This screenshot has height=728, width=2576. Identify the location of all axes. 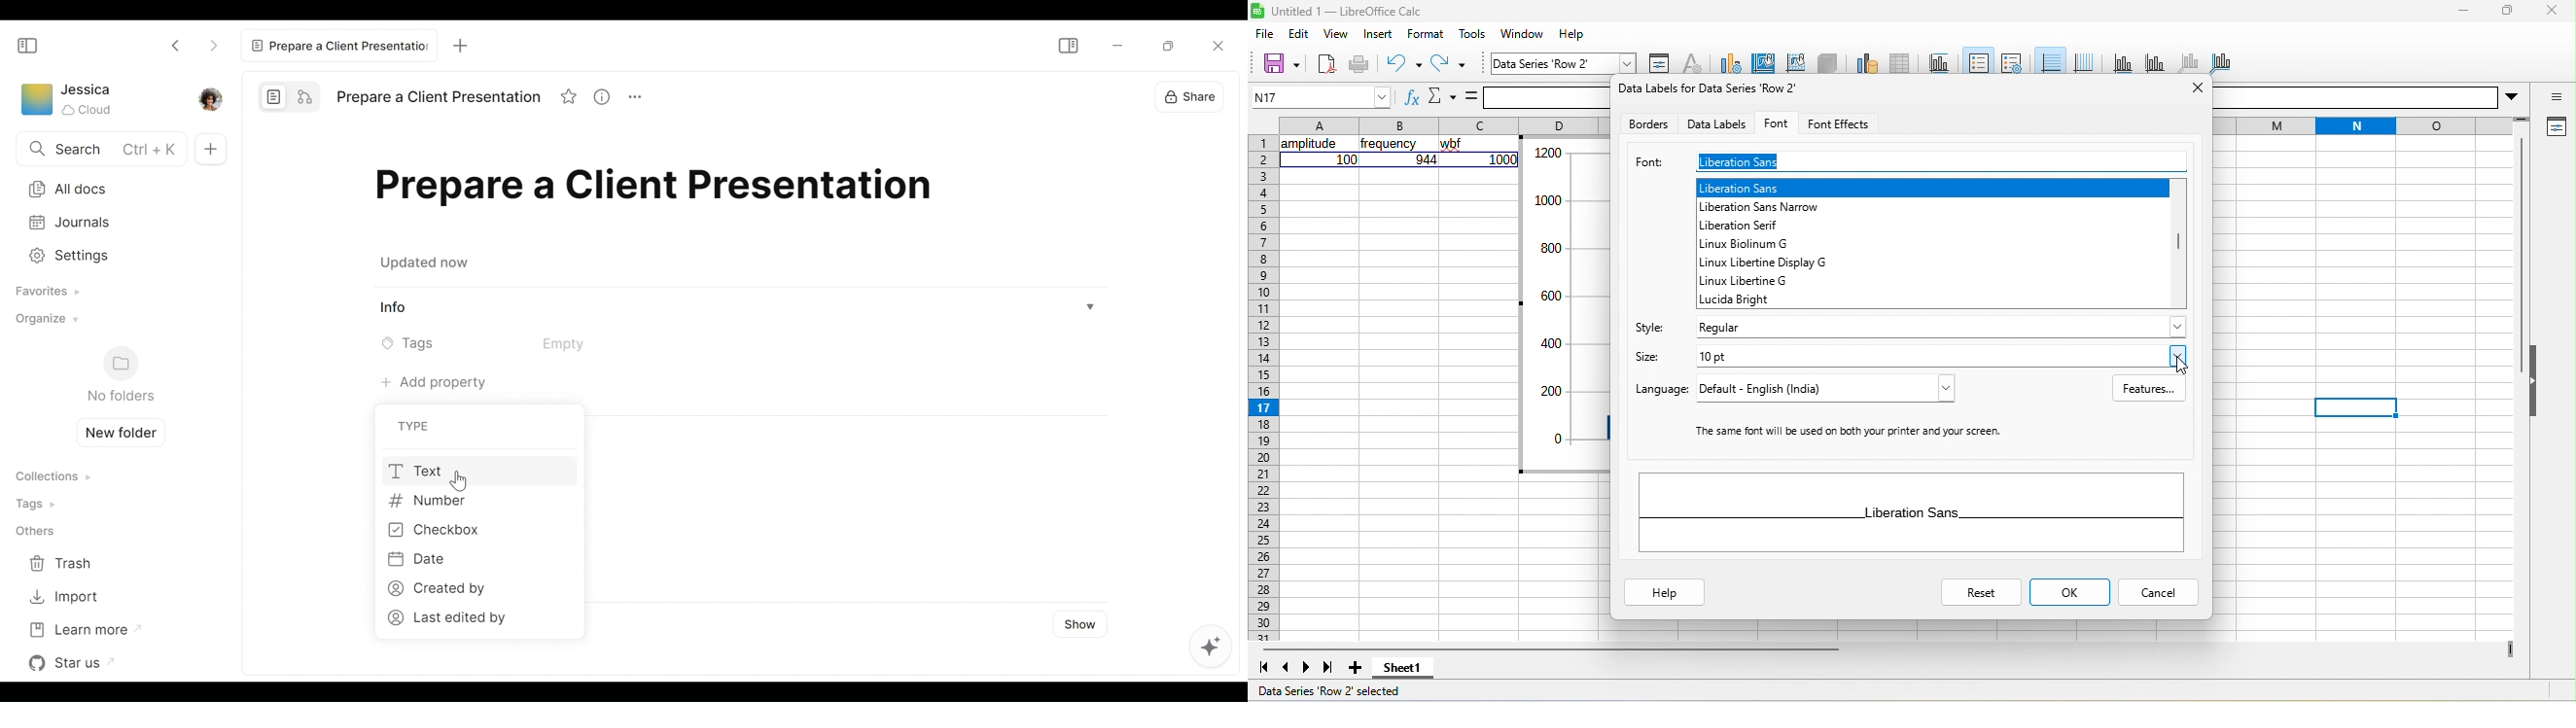
(2224, 61).